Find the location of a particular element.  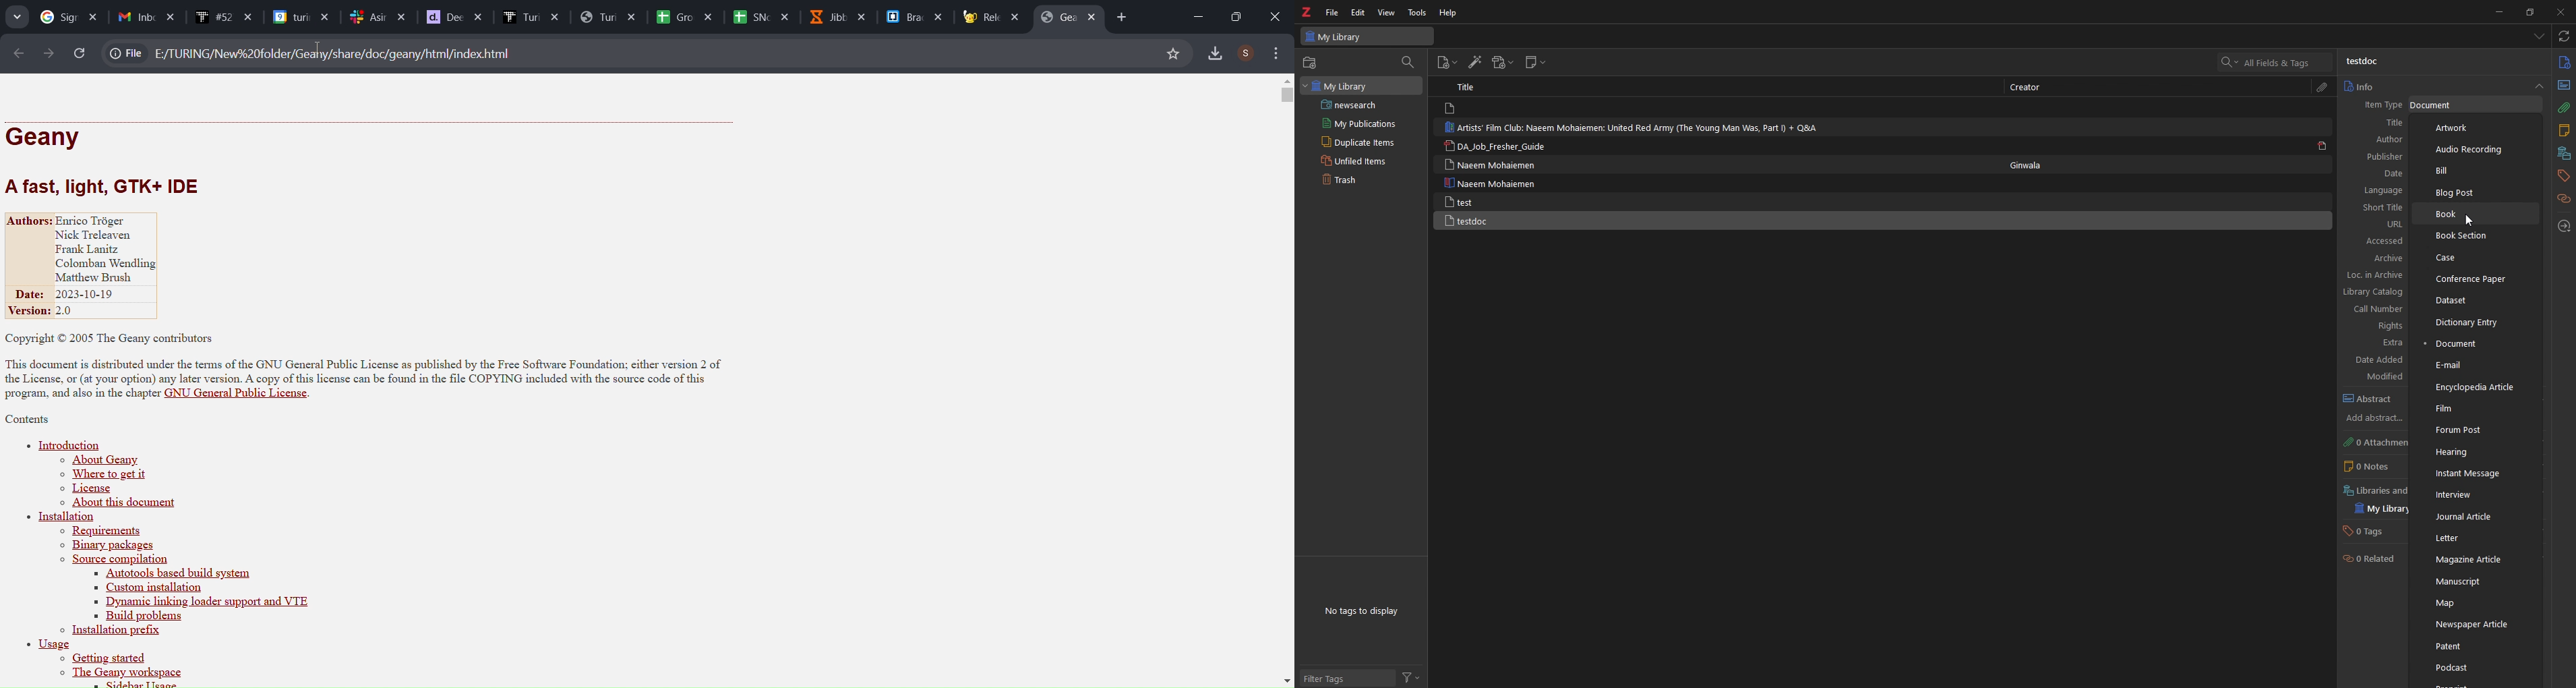

new note is located at coordinates (1535, 62).